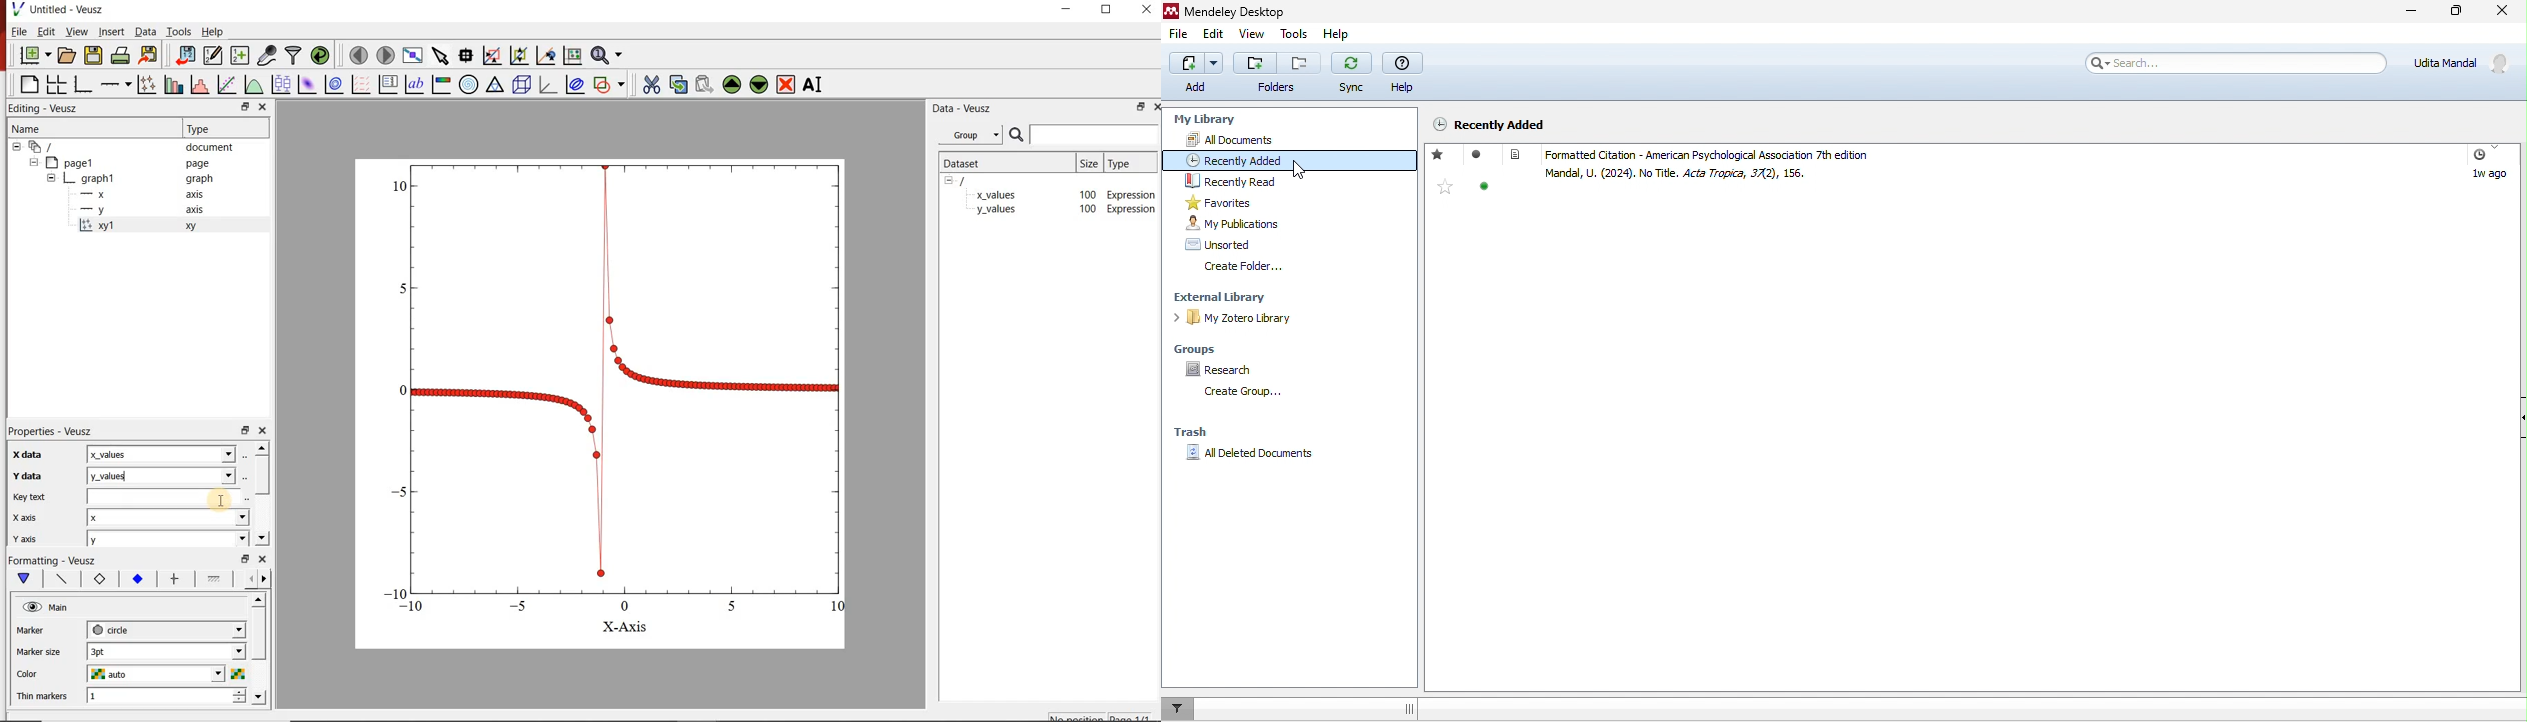 Image resolution: width=2548 pixels, height=728 pixels. What do you see at coordinates (335, 84) in the screenshot?
I see `plot 2d dataset as contours` at bounding box center [335, 84].